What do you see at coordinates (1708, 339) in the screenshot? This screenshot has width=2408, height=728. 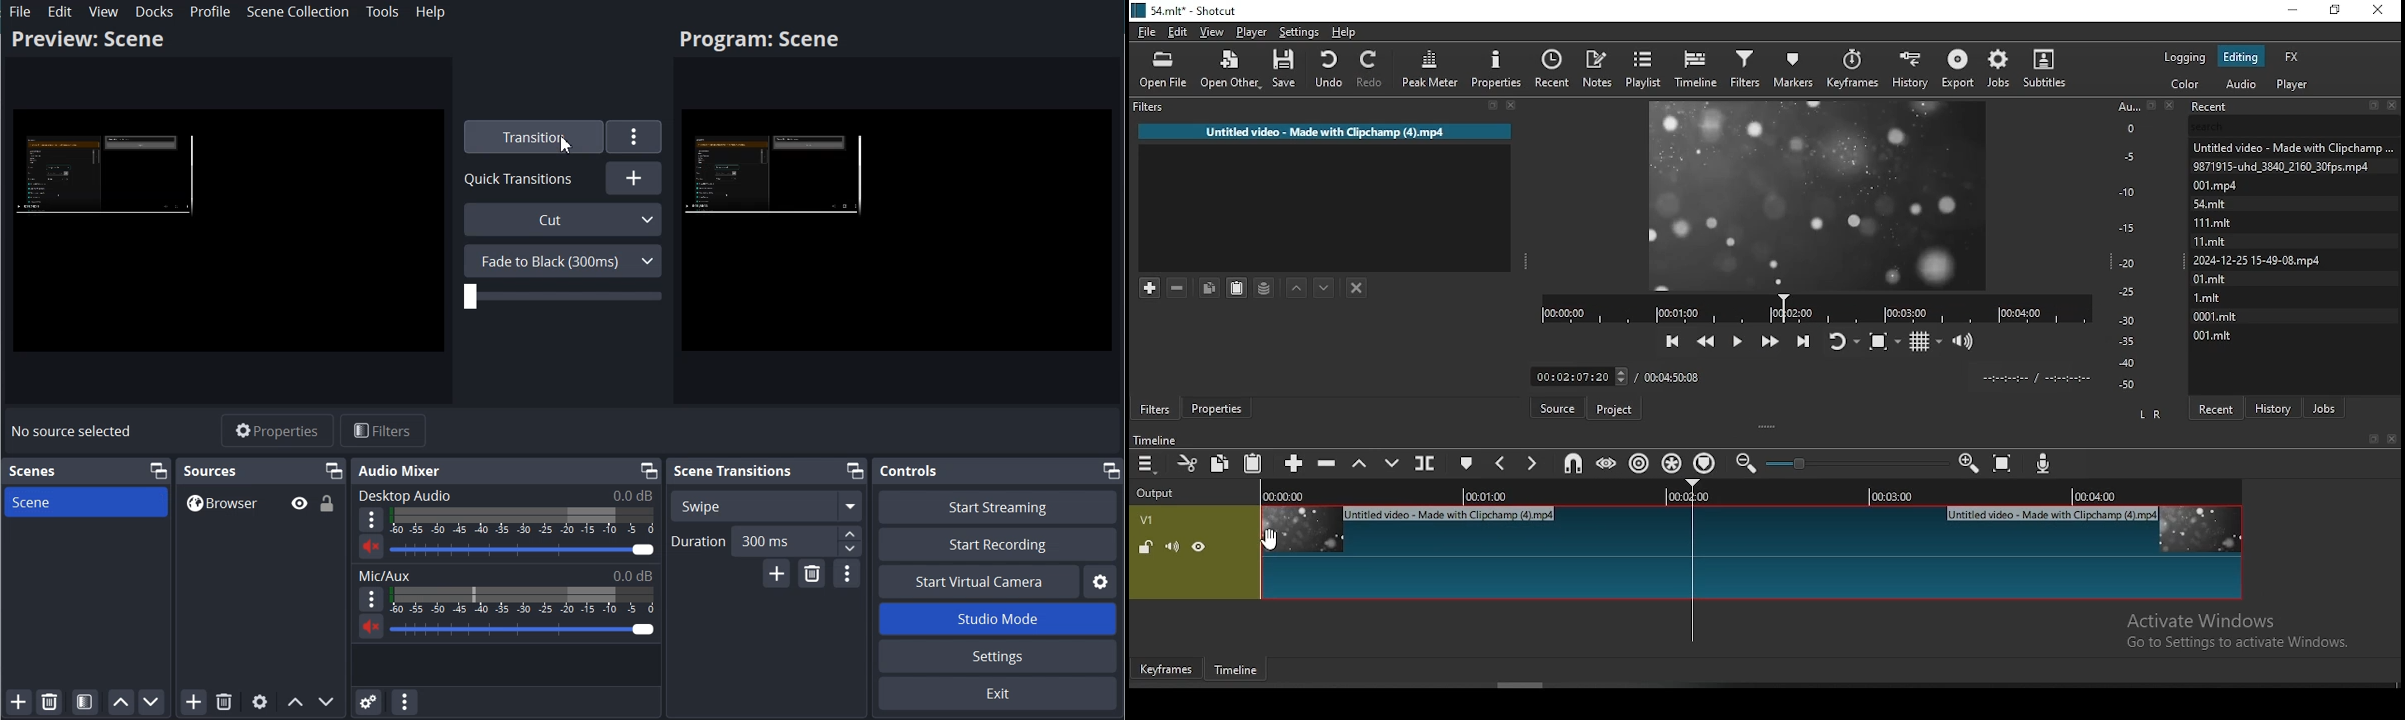 I see `play quickly backwards` at bounding box center [1708, 339].